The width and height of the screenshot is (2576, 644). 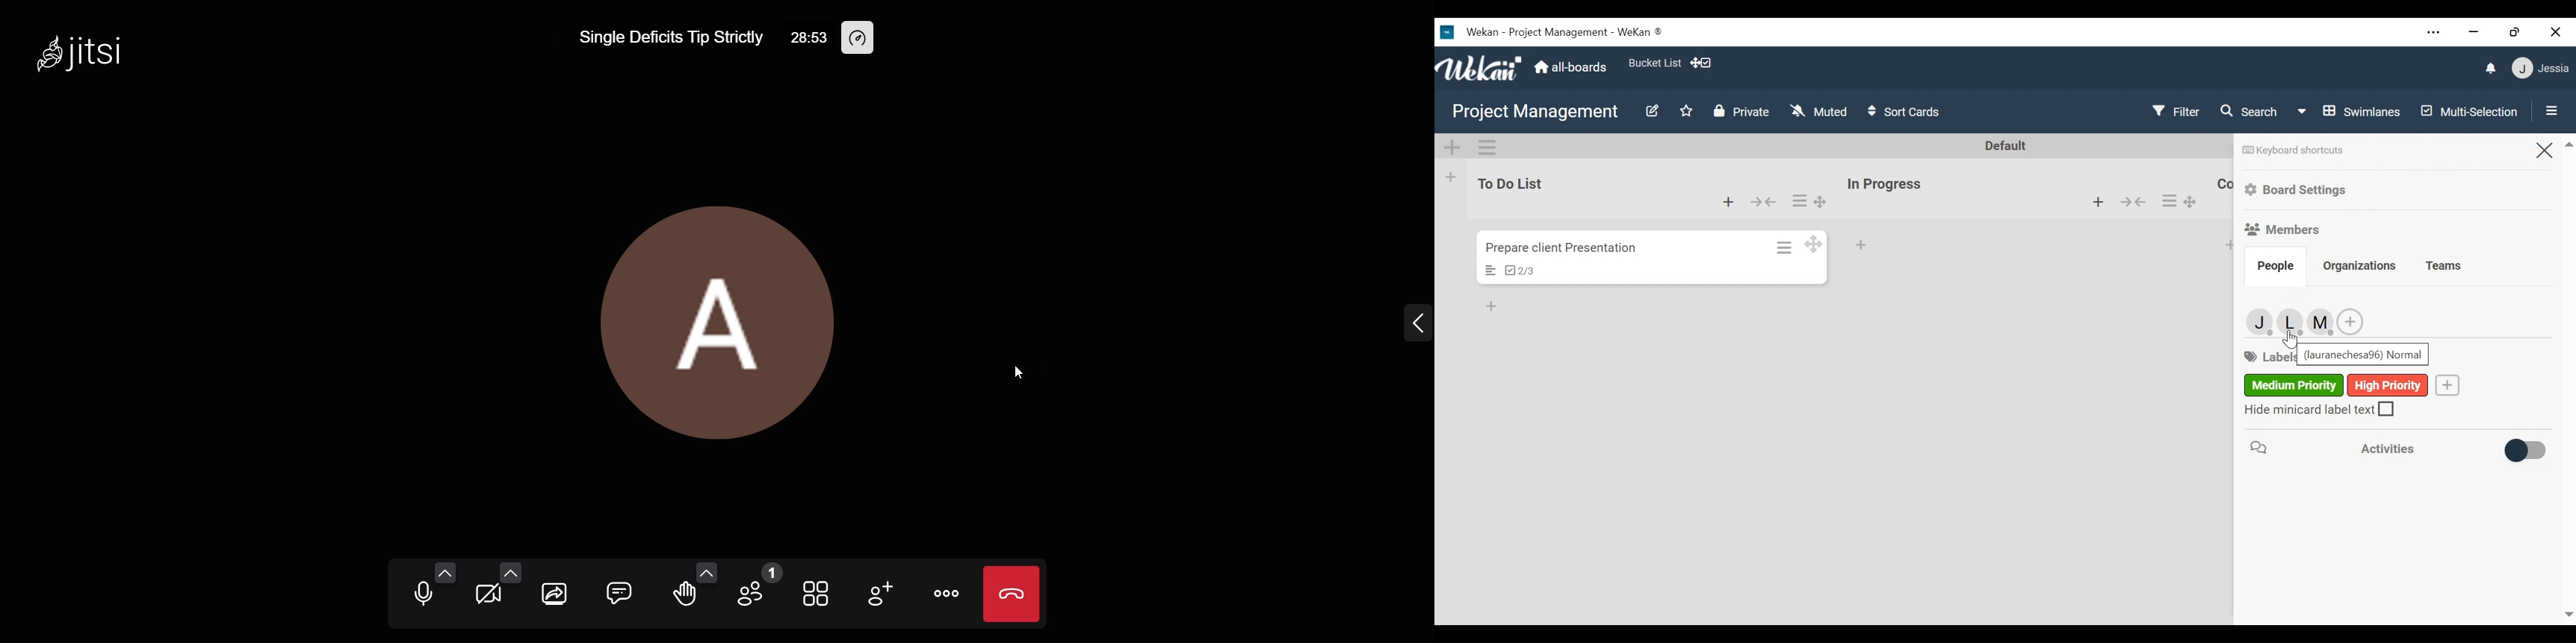 I want to click on invite people, so click(x=882, y=595).